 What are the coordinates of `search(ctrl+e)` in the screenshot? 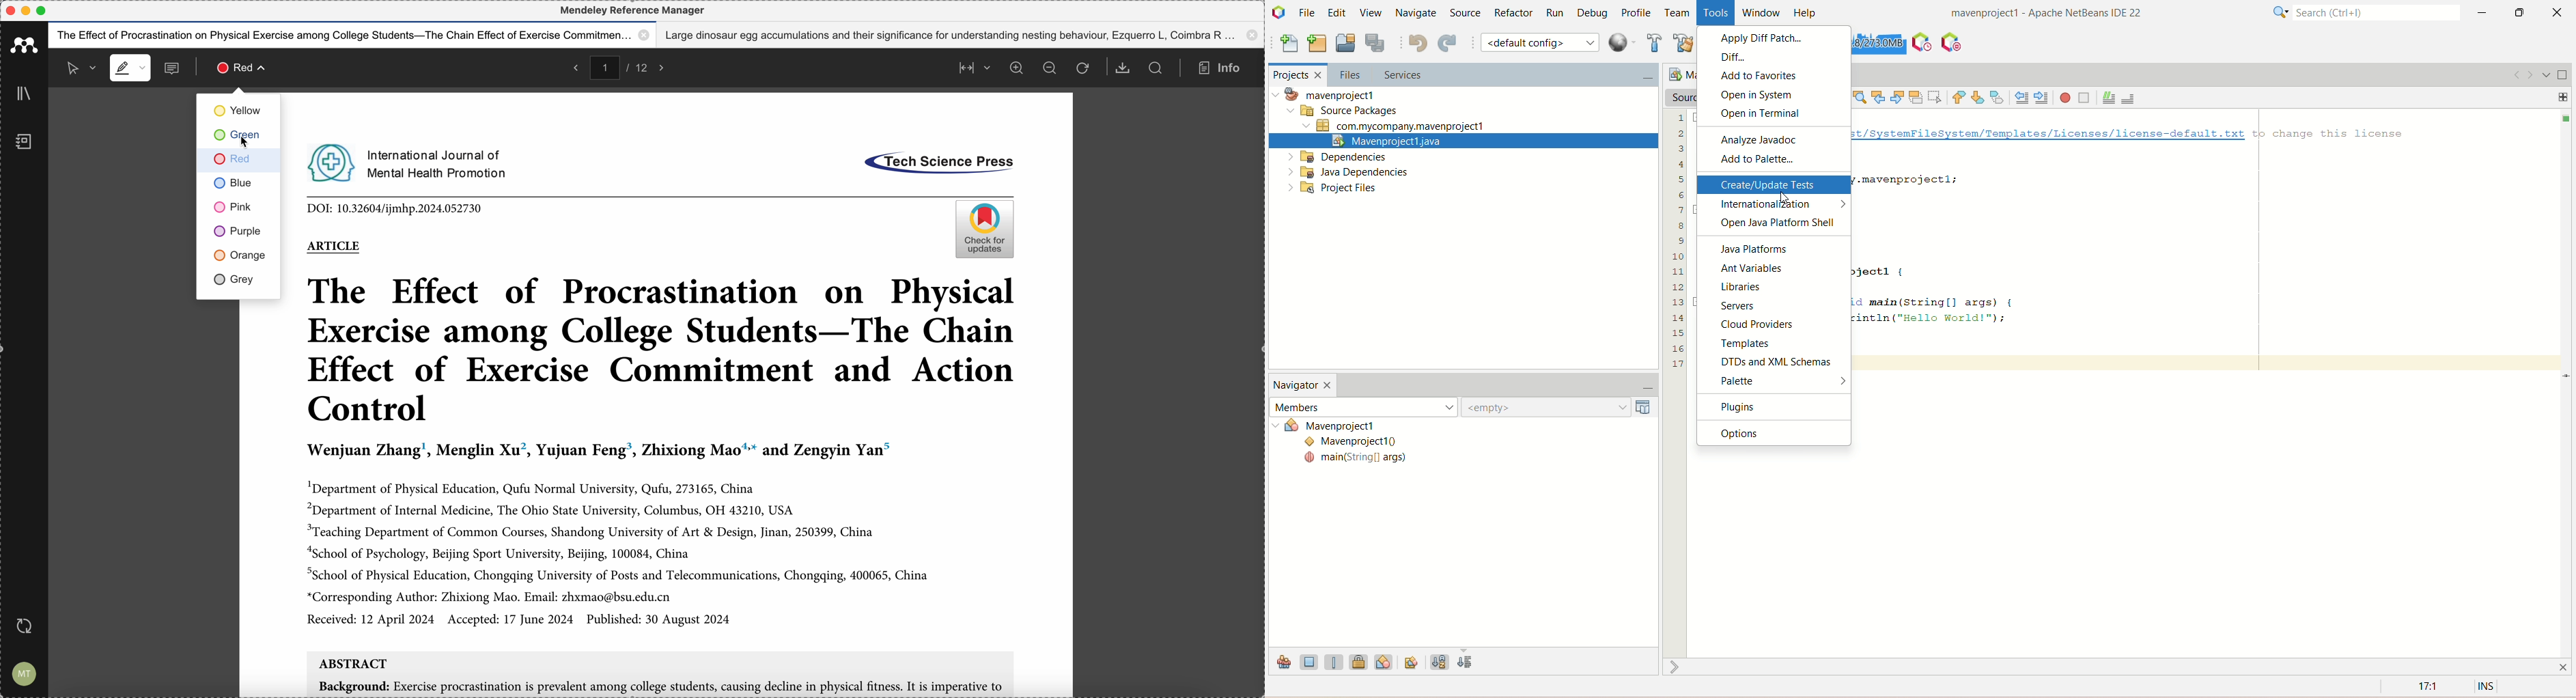 It's located at (2360, 13).